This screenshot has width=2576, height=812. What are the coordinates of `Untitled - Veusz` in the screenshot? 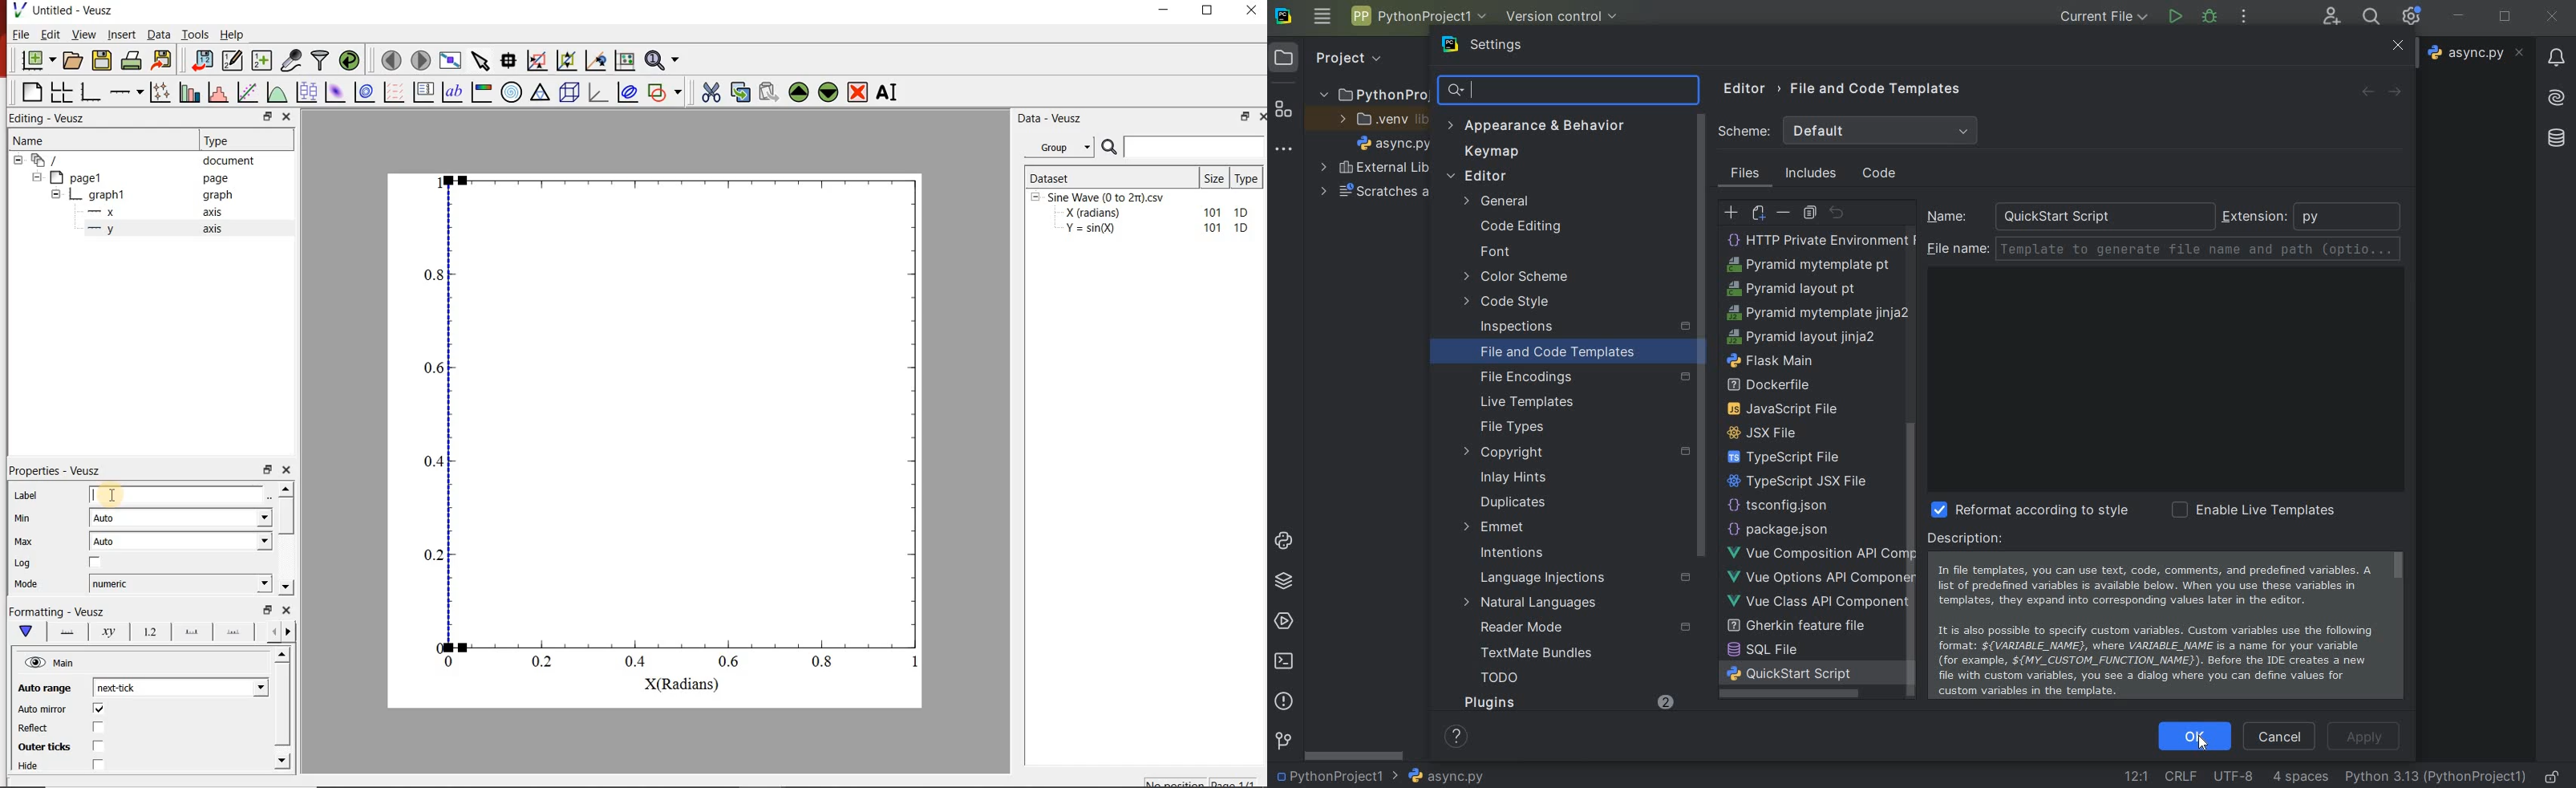 It's located at (74, 10).